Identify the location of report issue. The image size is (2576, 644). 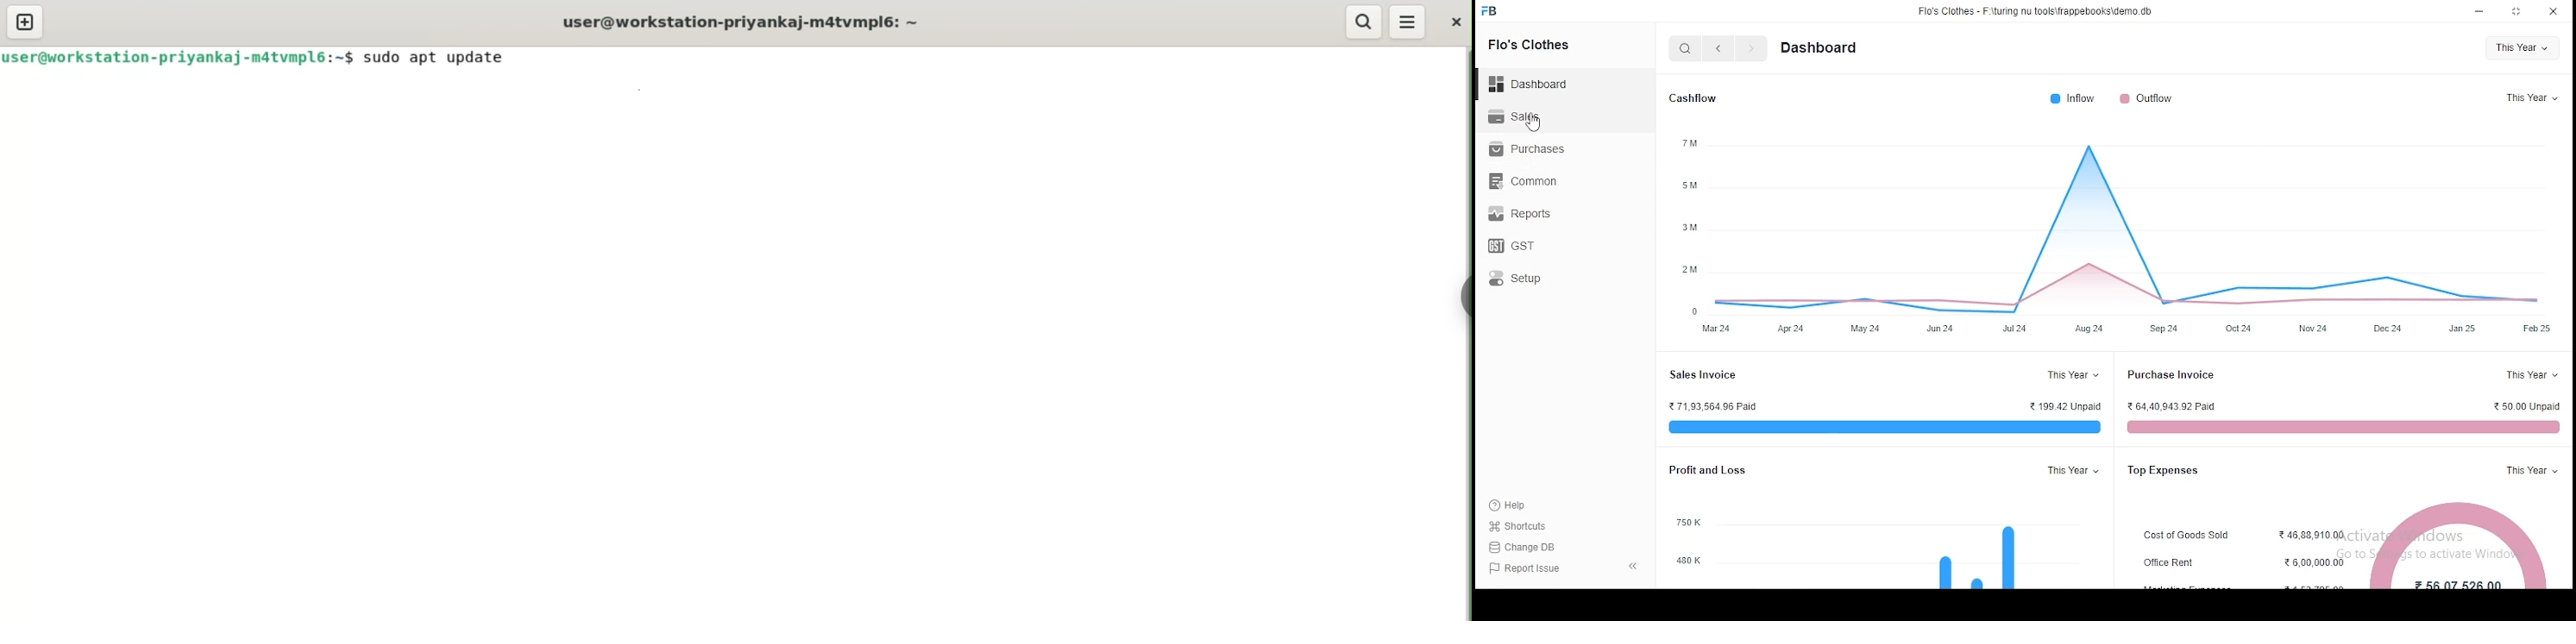
(1523, 569).